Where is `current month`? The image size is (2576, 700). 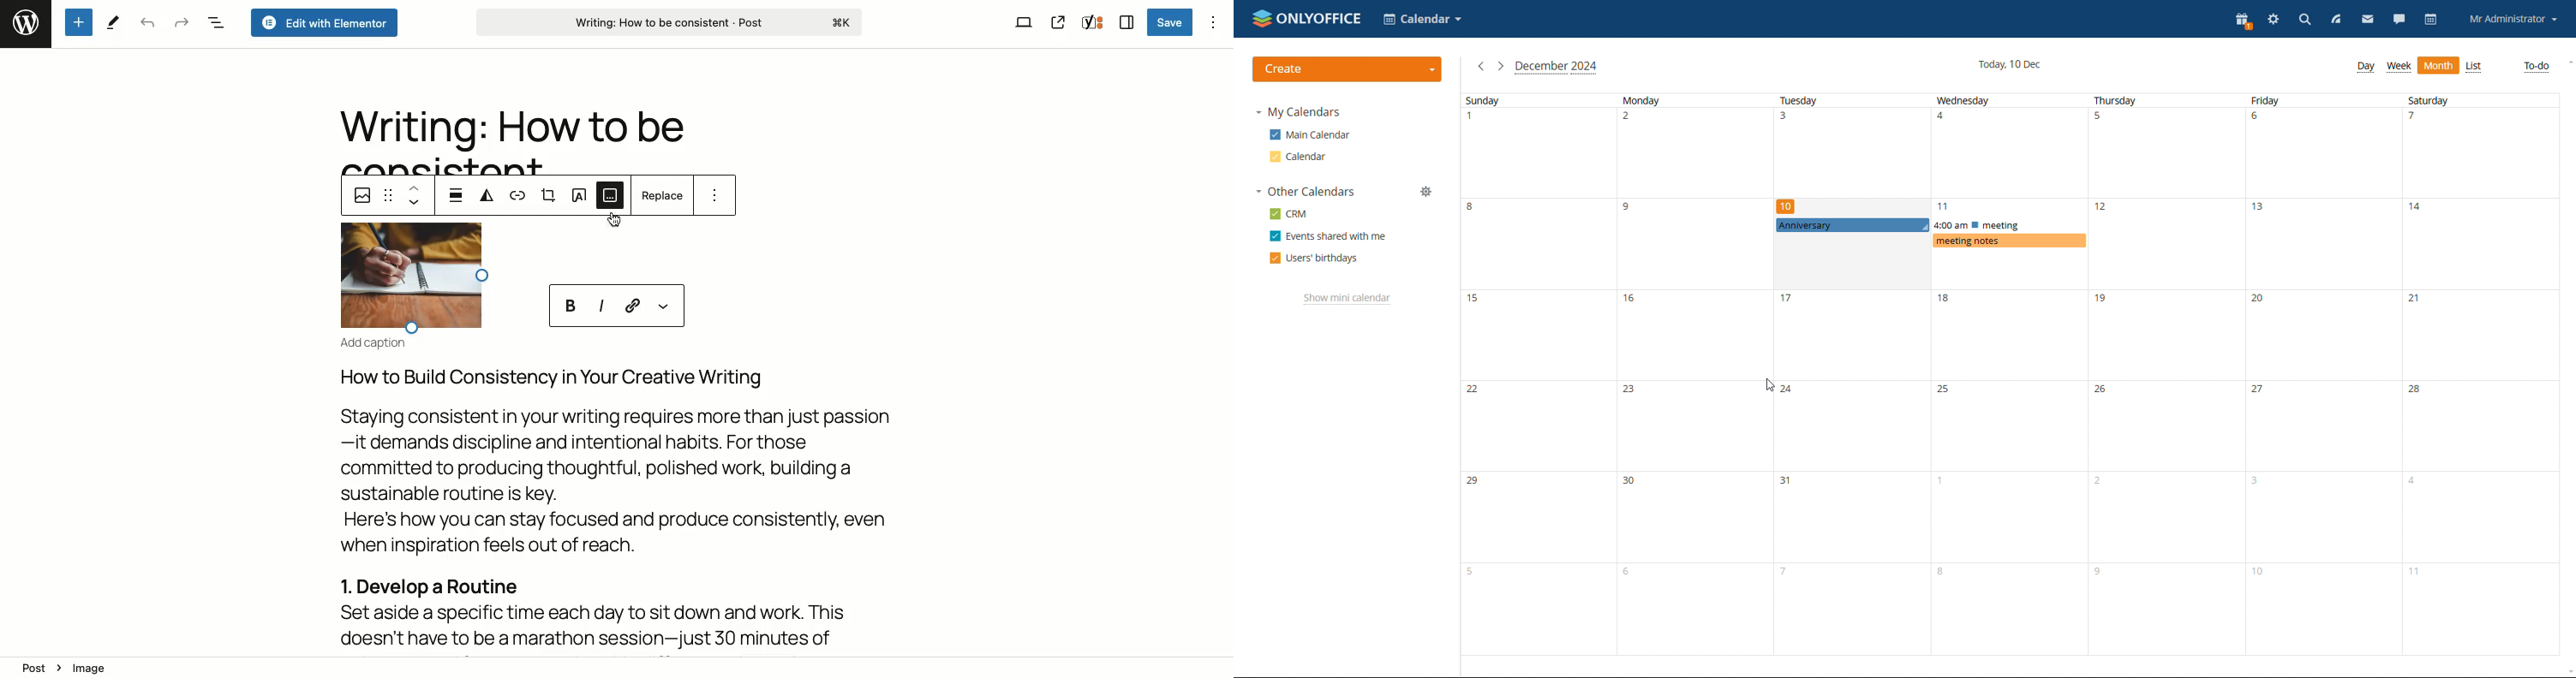
current month is located at coordinates (1556, 68).